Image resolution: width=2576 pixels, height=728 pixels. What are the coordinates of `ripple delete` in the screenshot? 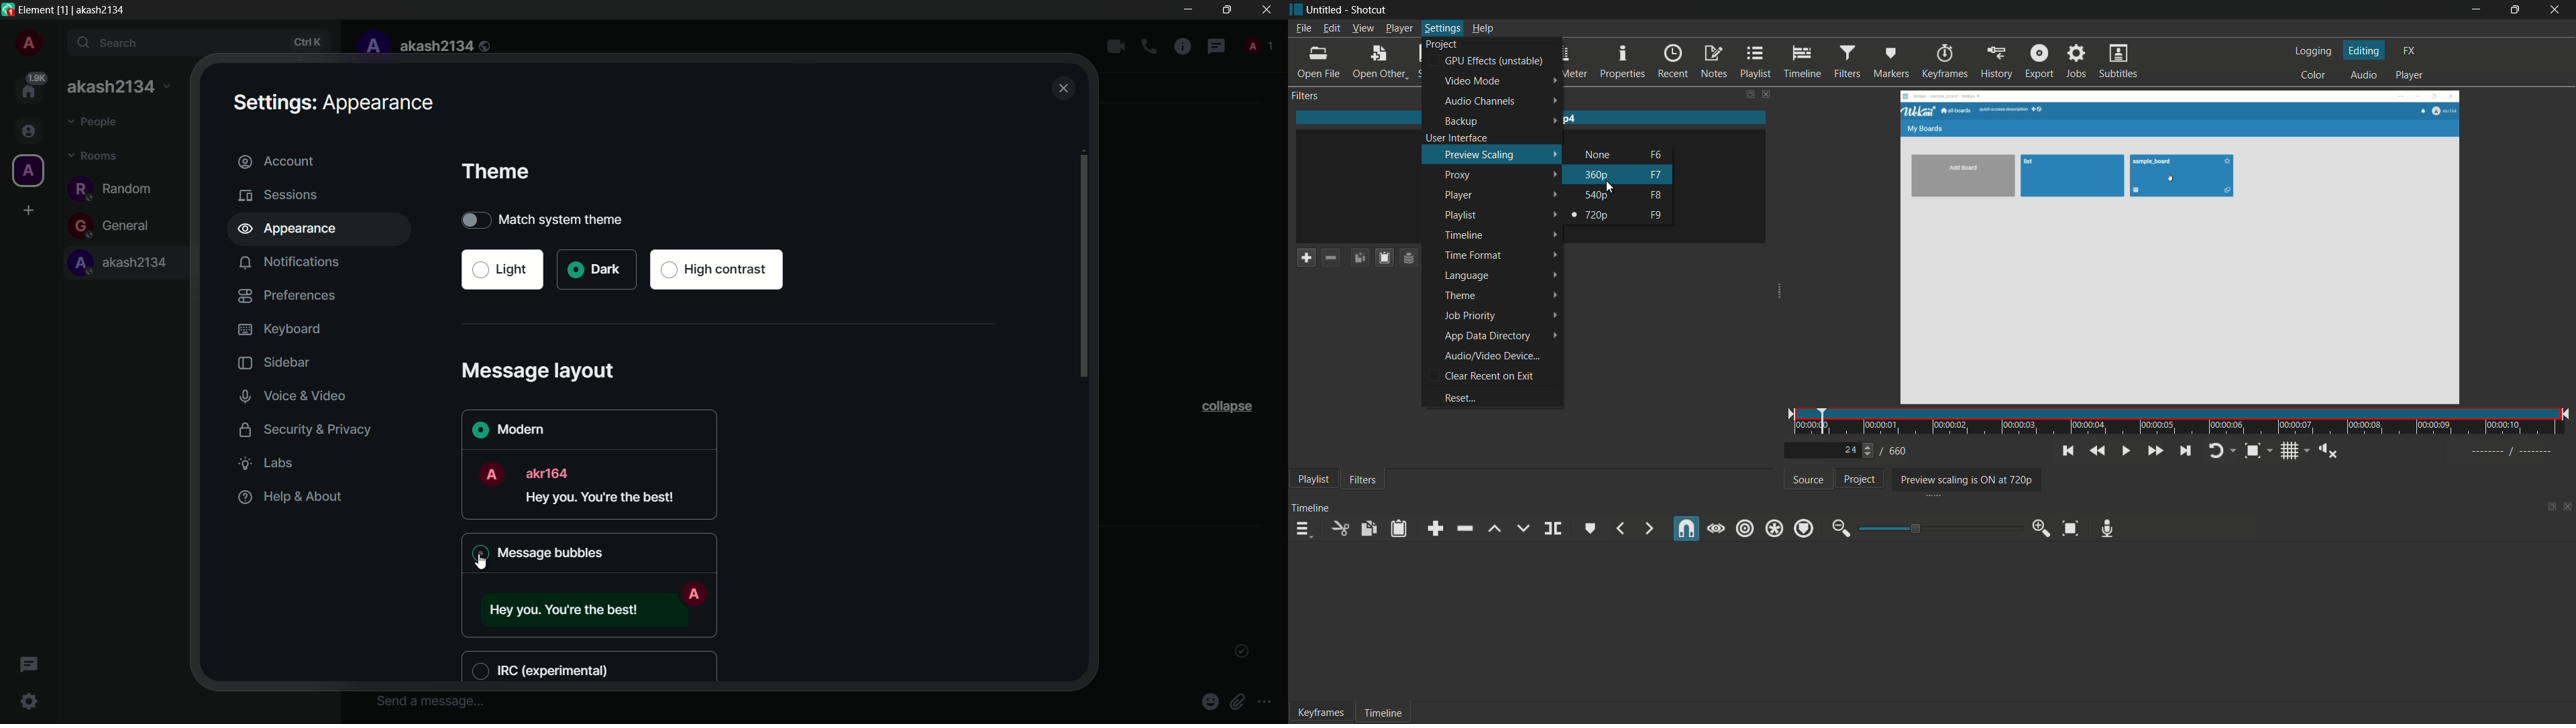 It's located at (1466, 528).